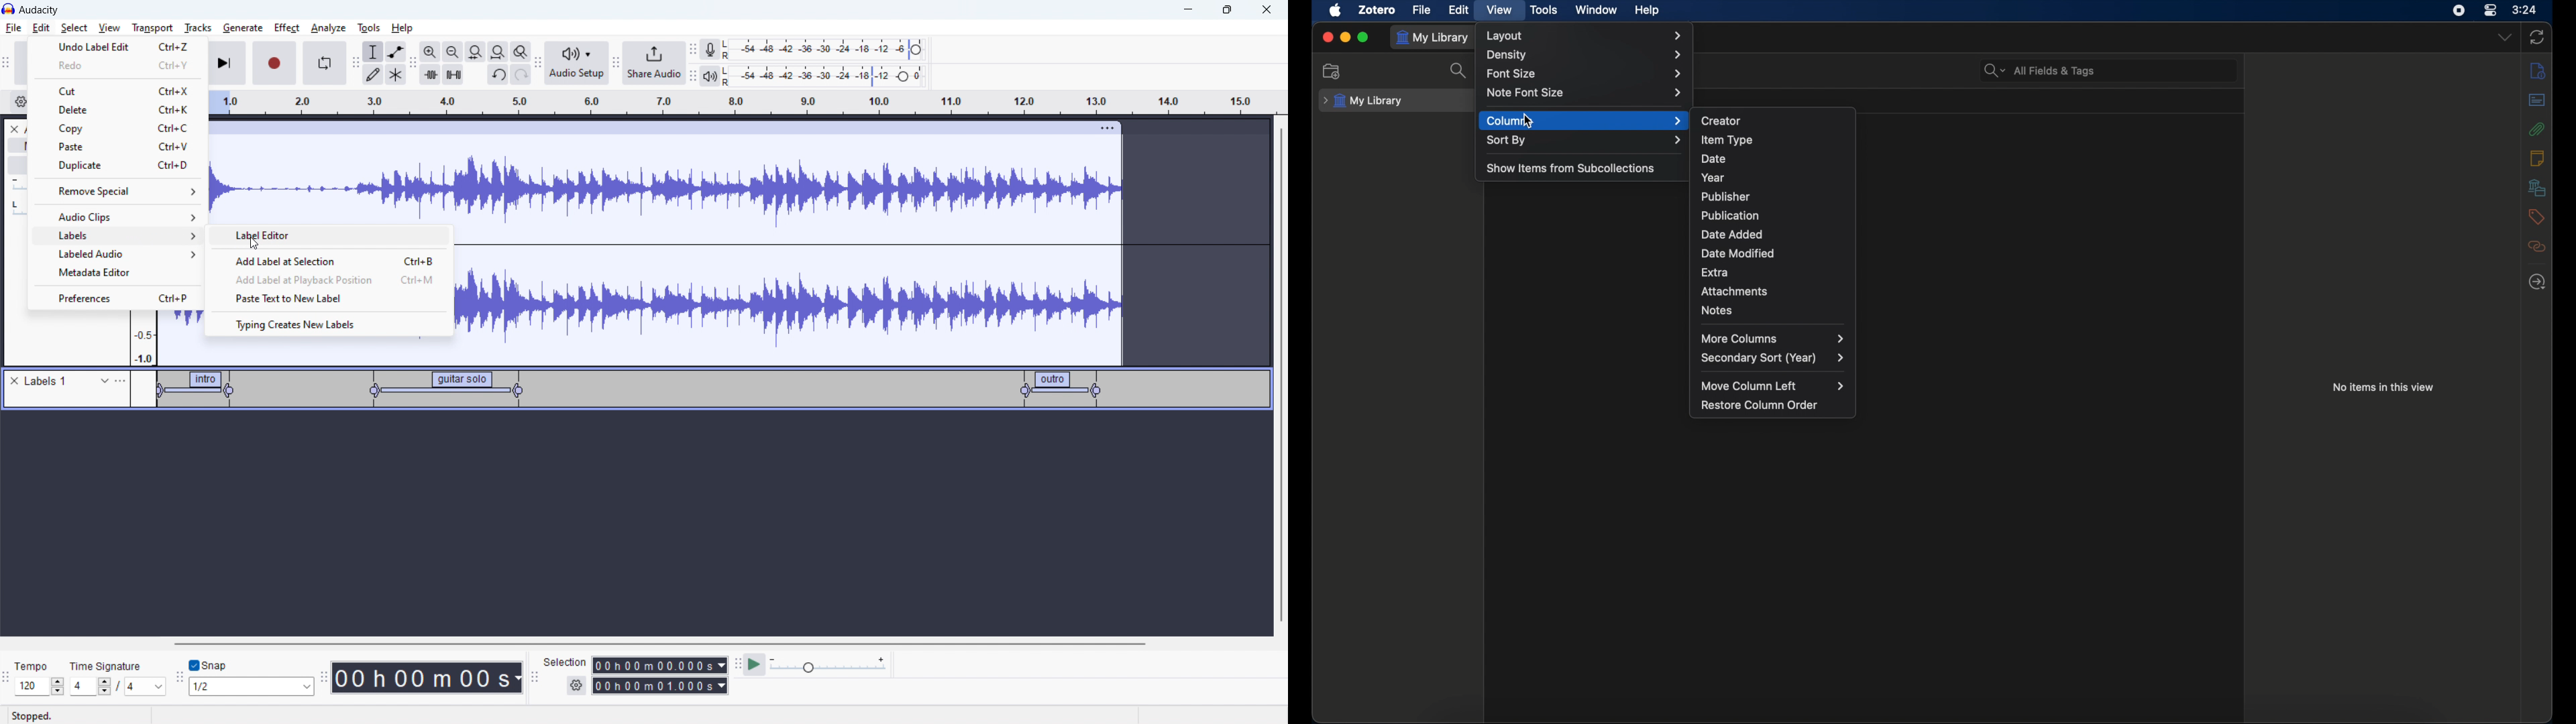  What do you see at coordinates (1544, 10) in the screenshot?
I see `tools` at bounding box center [1544, 10].